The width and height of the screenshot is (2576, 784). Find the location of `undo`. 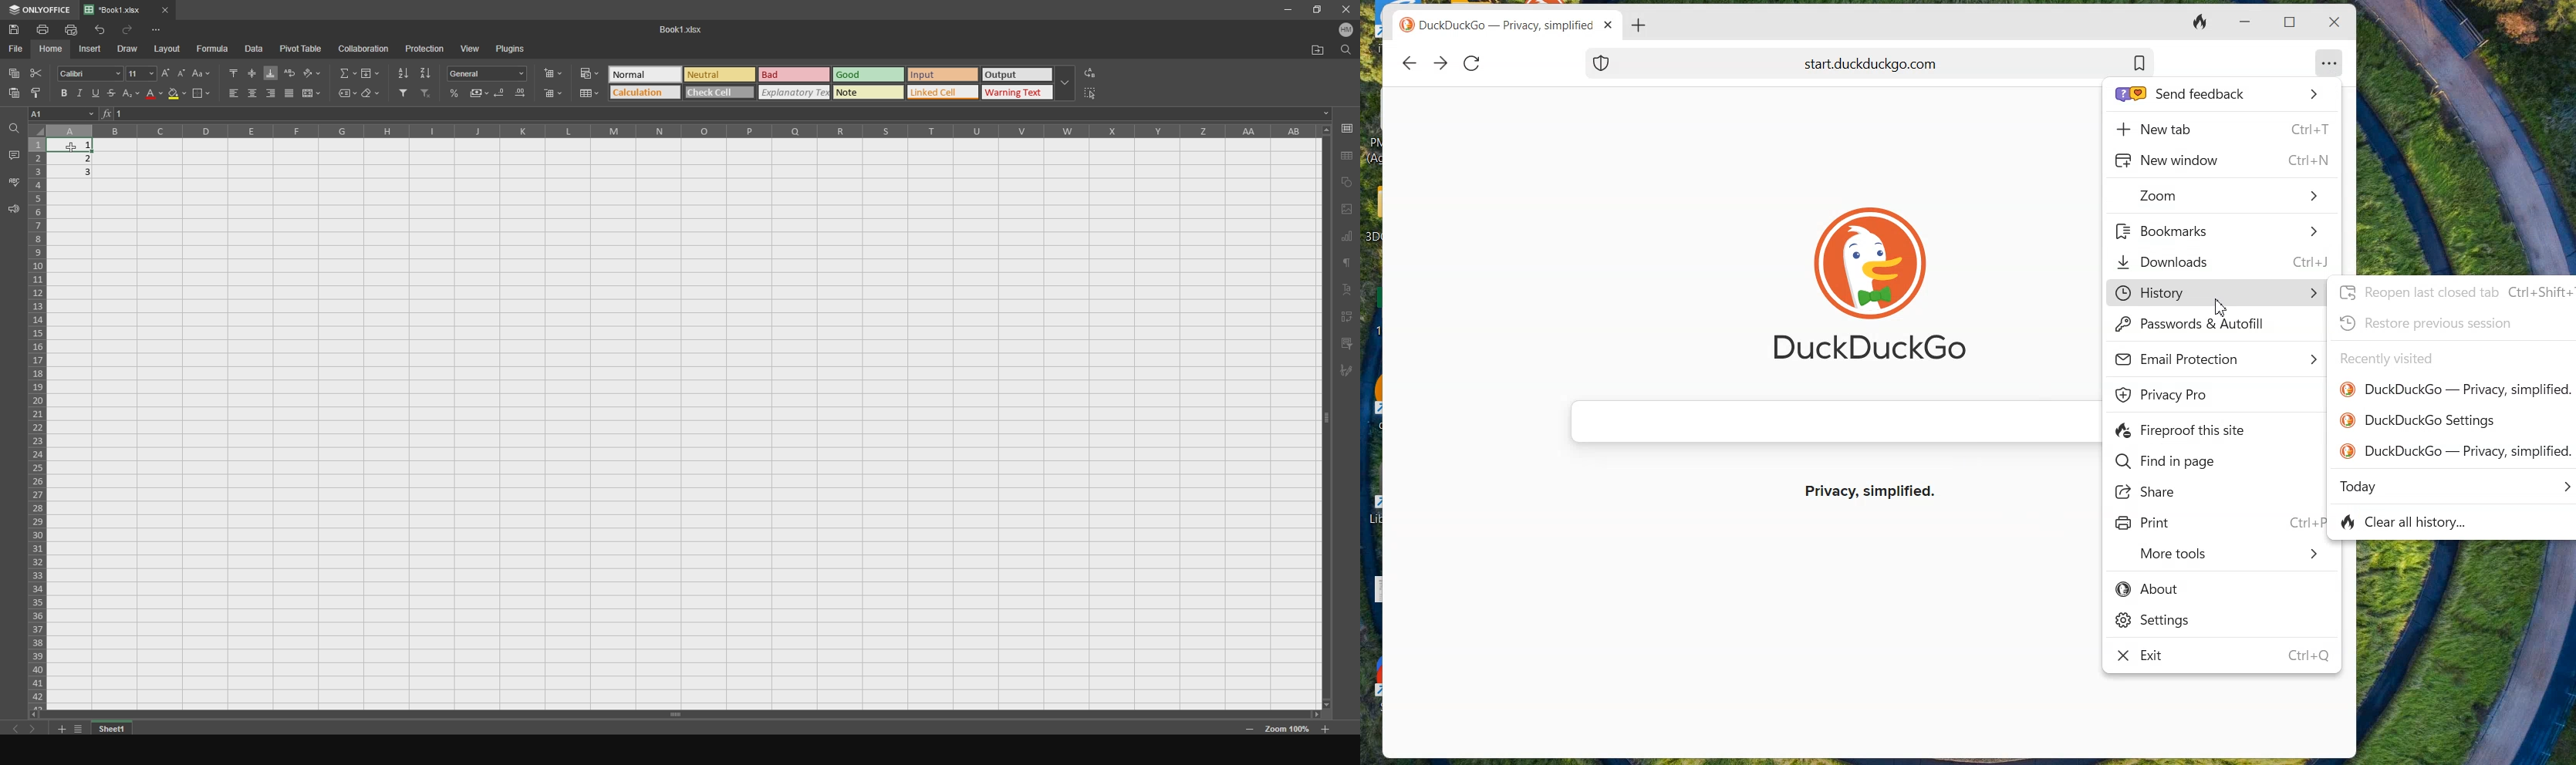

undo is located at coordinates (98, 29).